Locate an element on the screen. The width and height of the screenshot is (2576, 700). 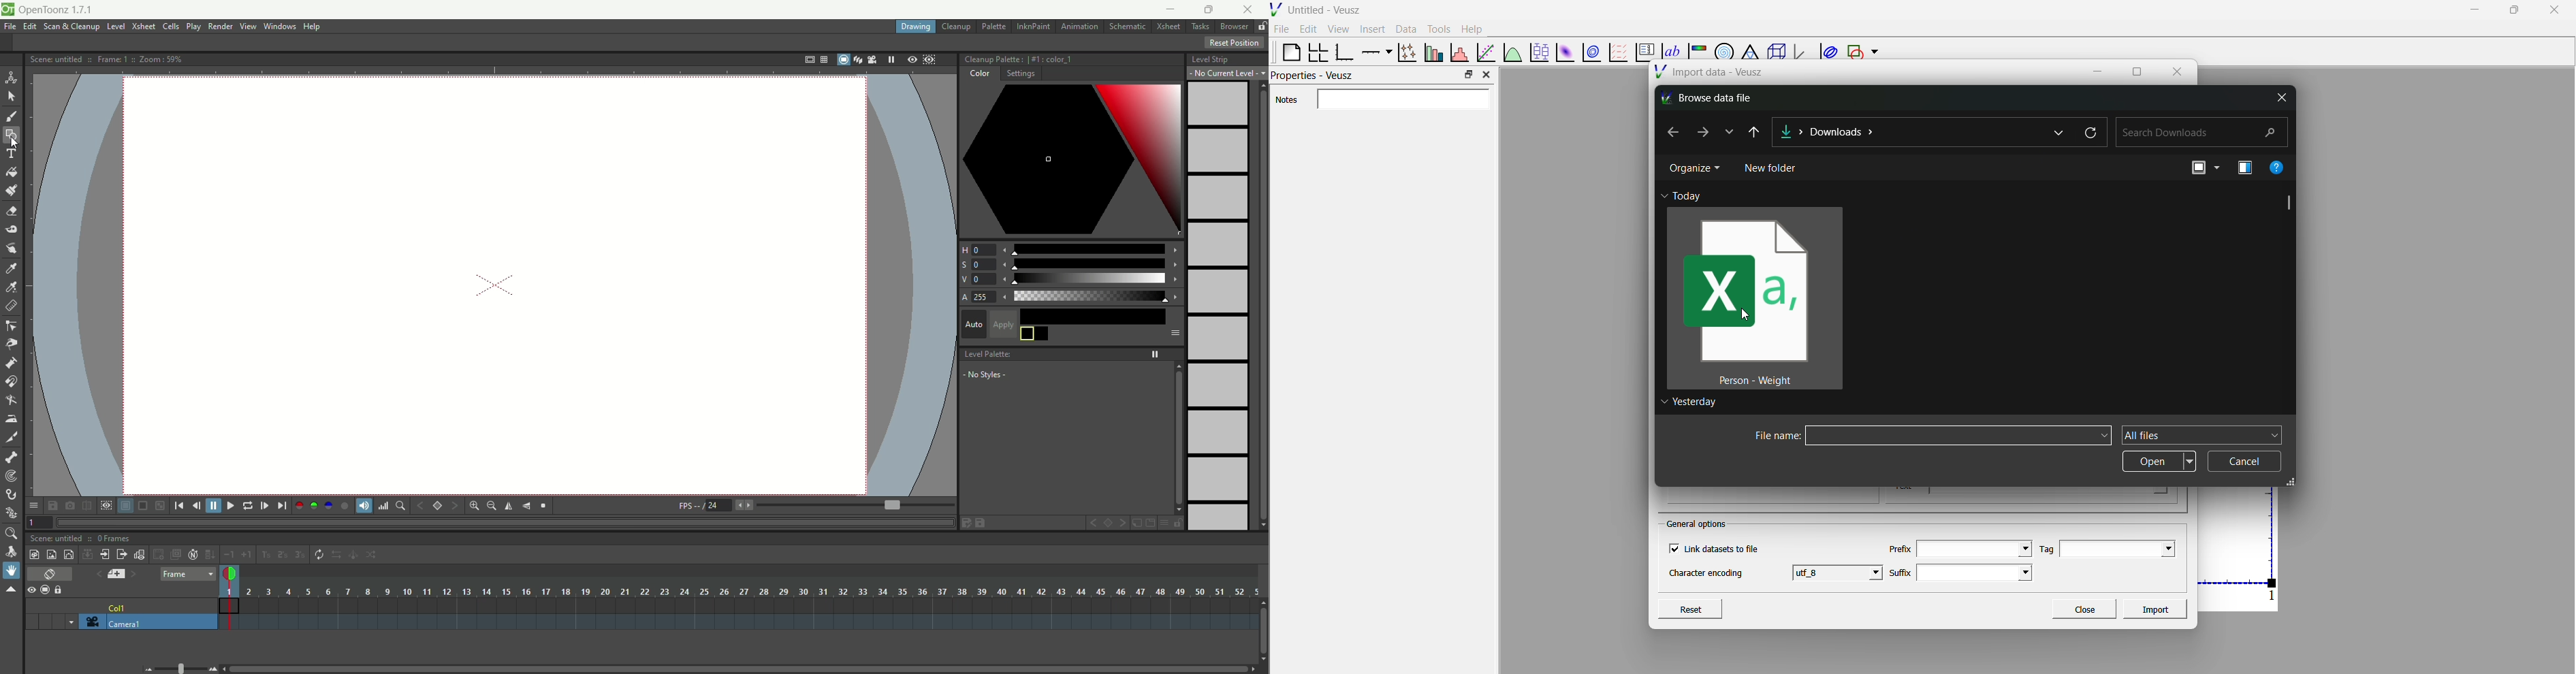
close is located at coordinates (2178, 71).